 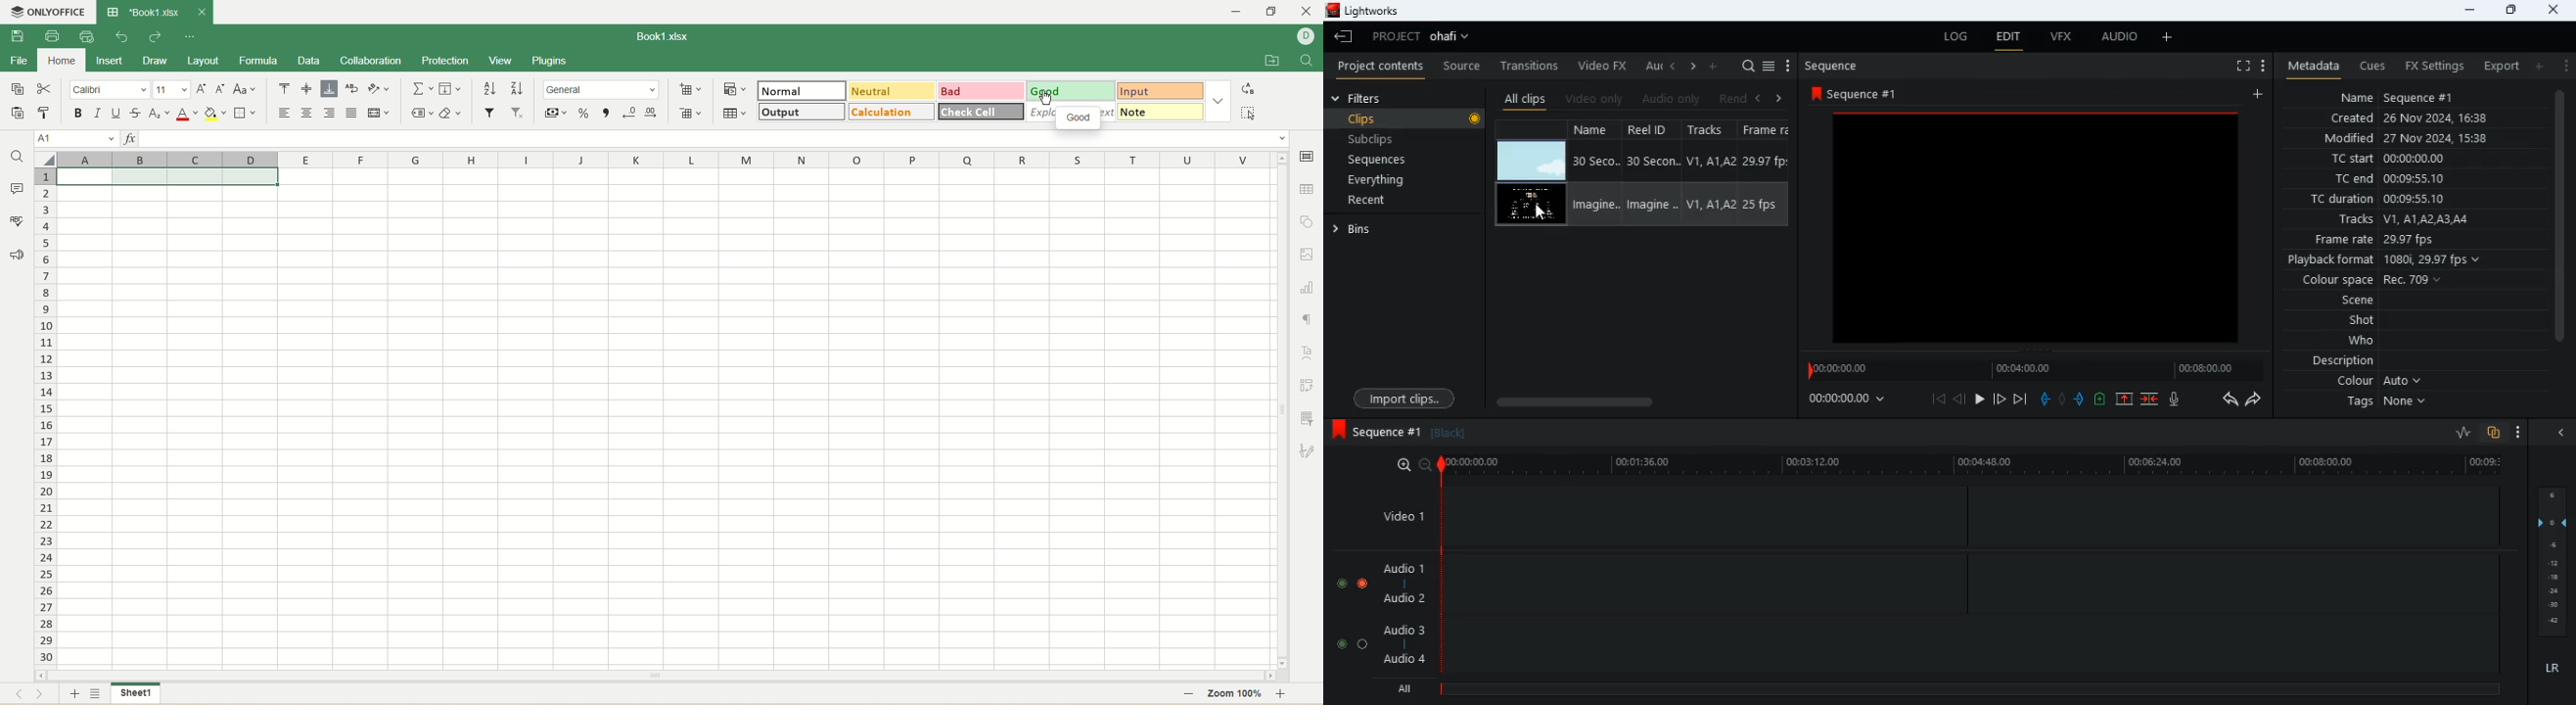 I want to click on search, so click(x=1749, y=64).